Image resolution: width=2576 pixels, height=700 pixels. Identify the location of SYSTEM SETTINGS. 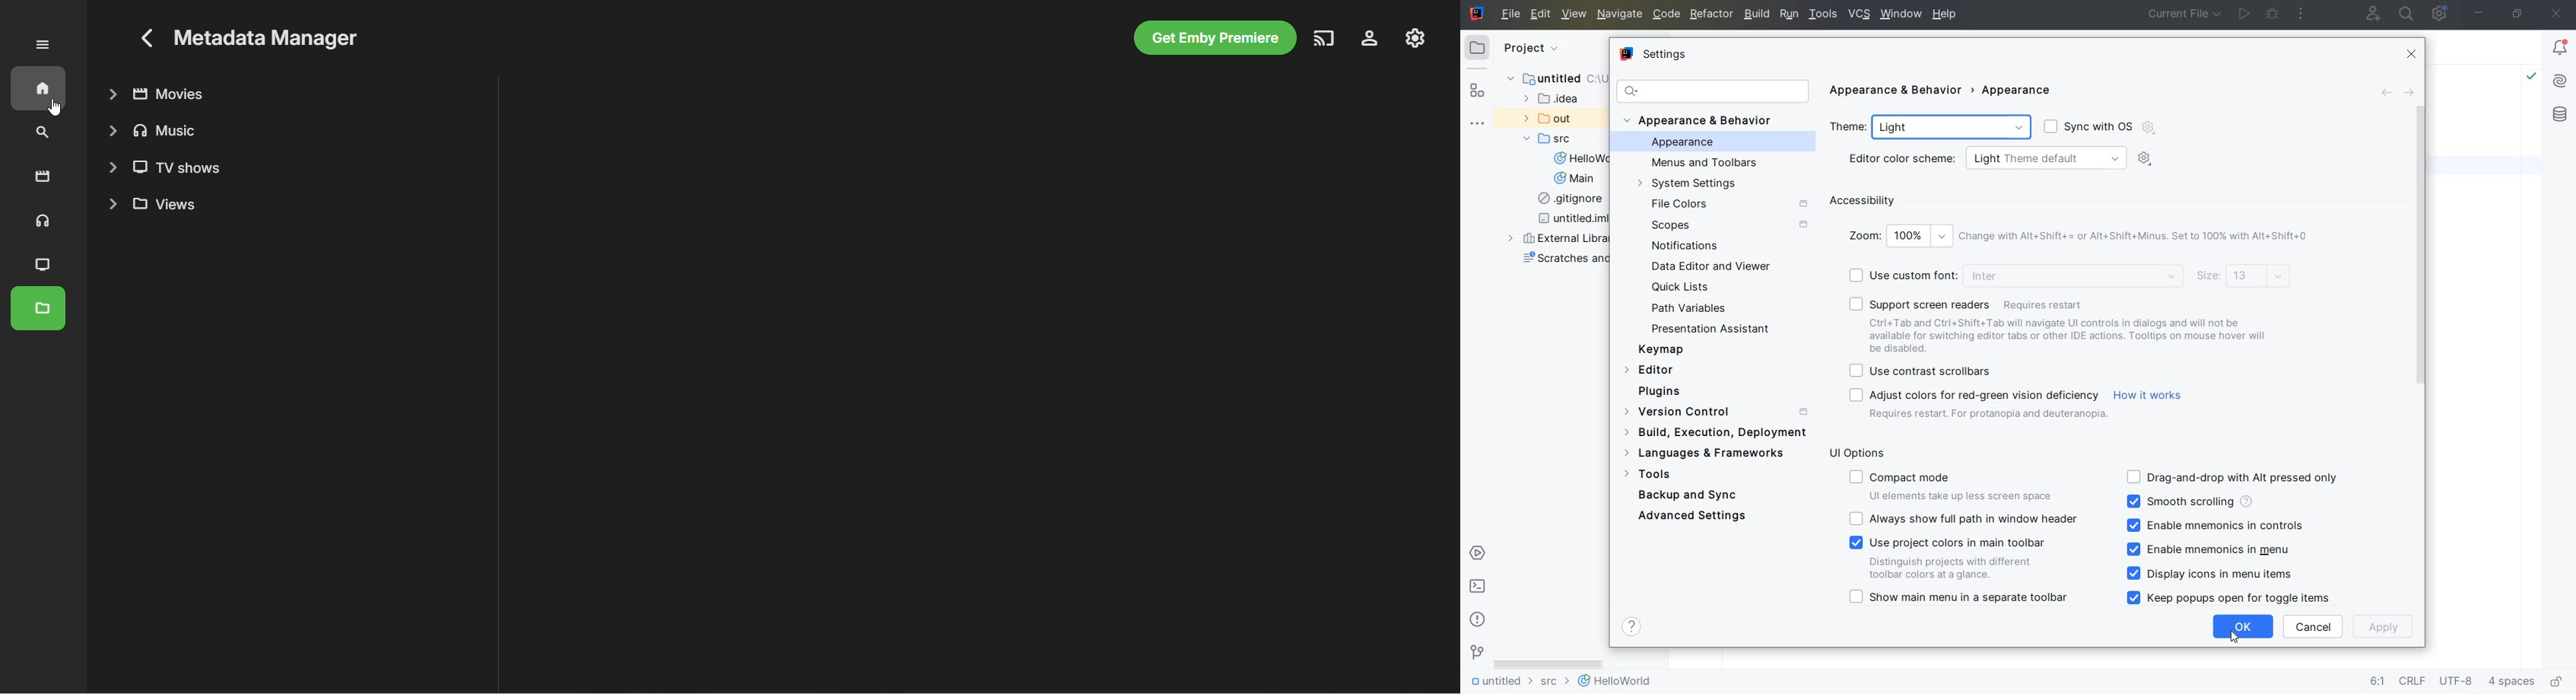
(1689, 184).